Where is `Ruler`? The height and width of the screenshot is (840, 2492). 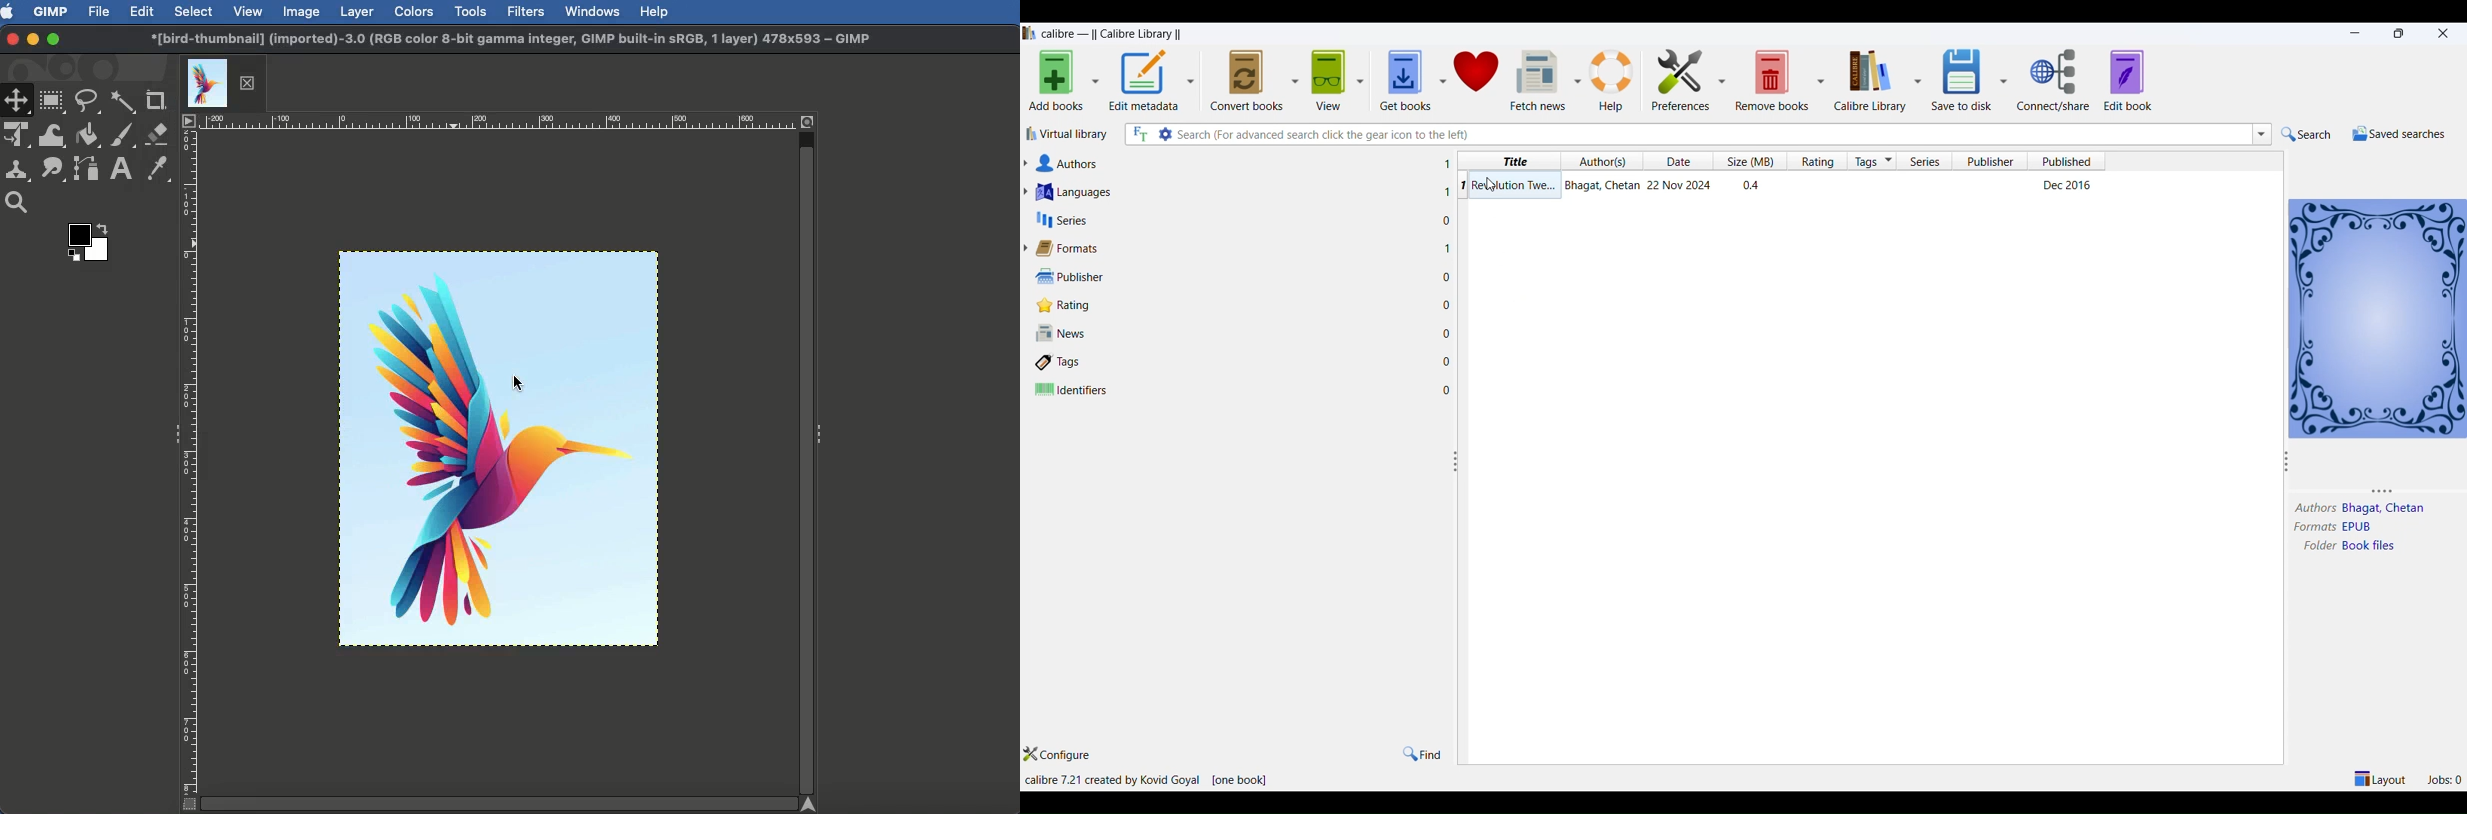
Ruler is located at coordinates (190, 461).